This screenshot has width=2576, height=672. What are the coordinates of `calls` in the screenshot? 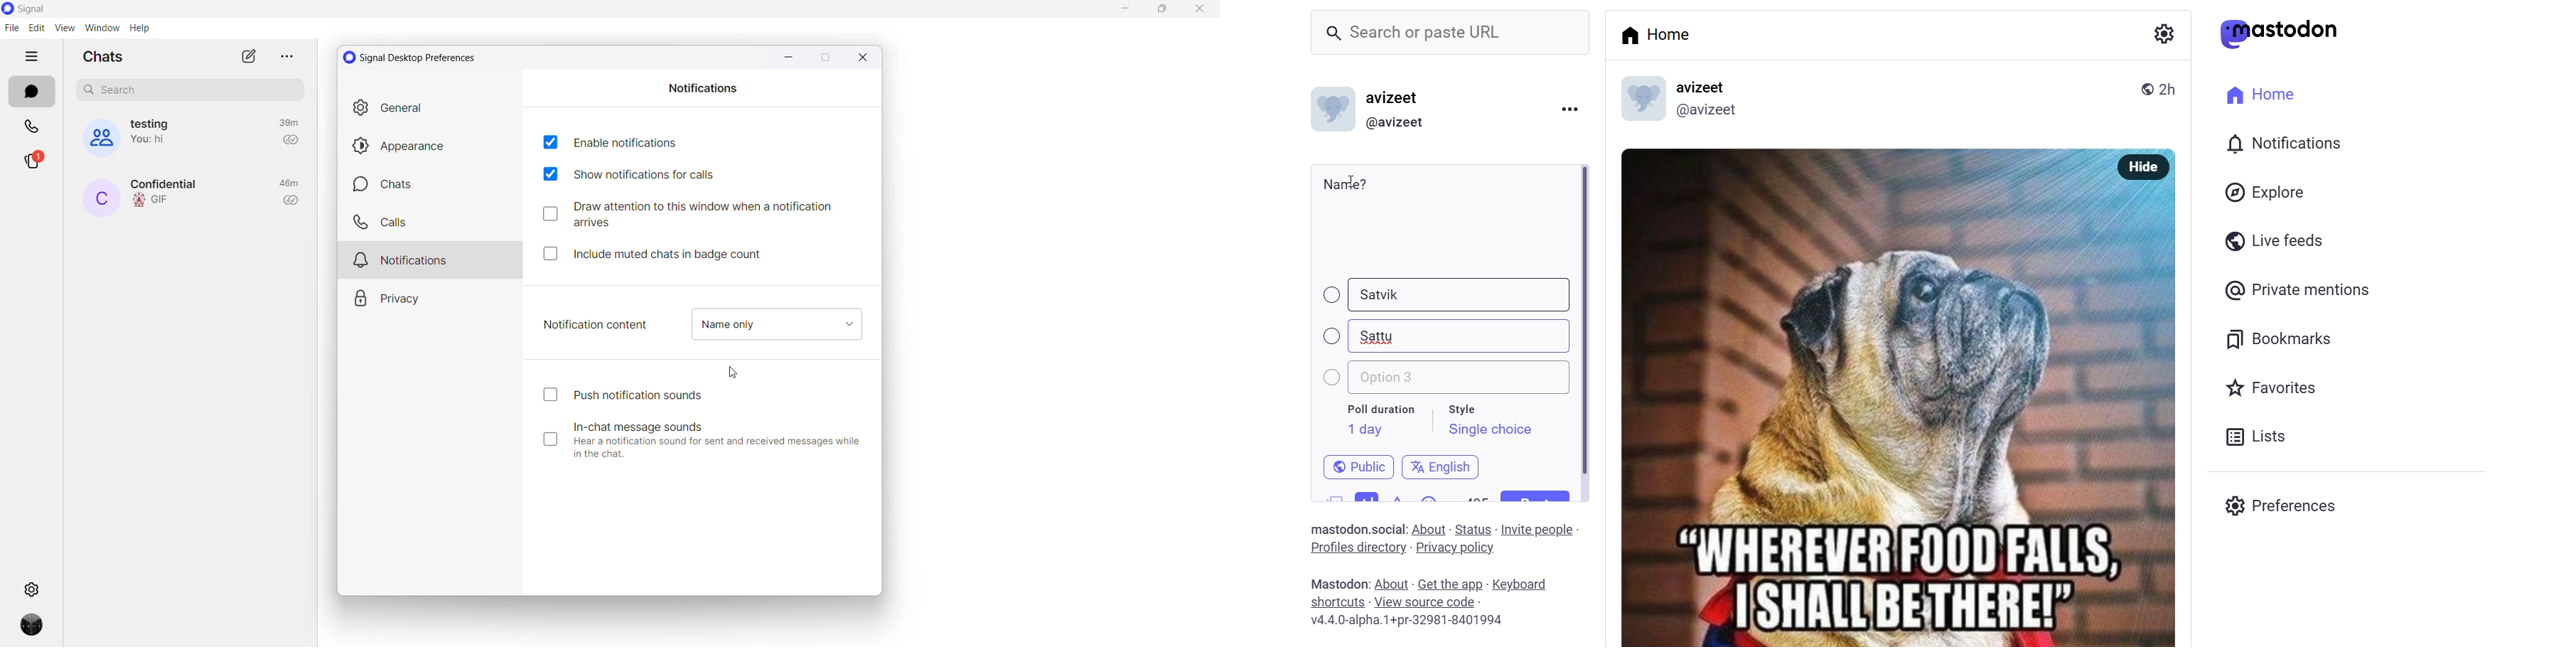 It's located at (431, 222).